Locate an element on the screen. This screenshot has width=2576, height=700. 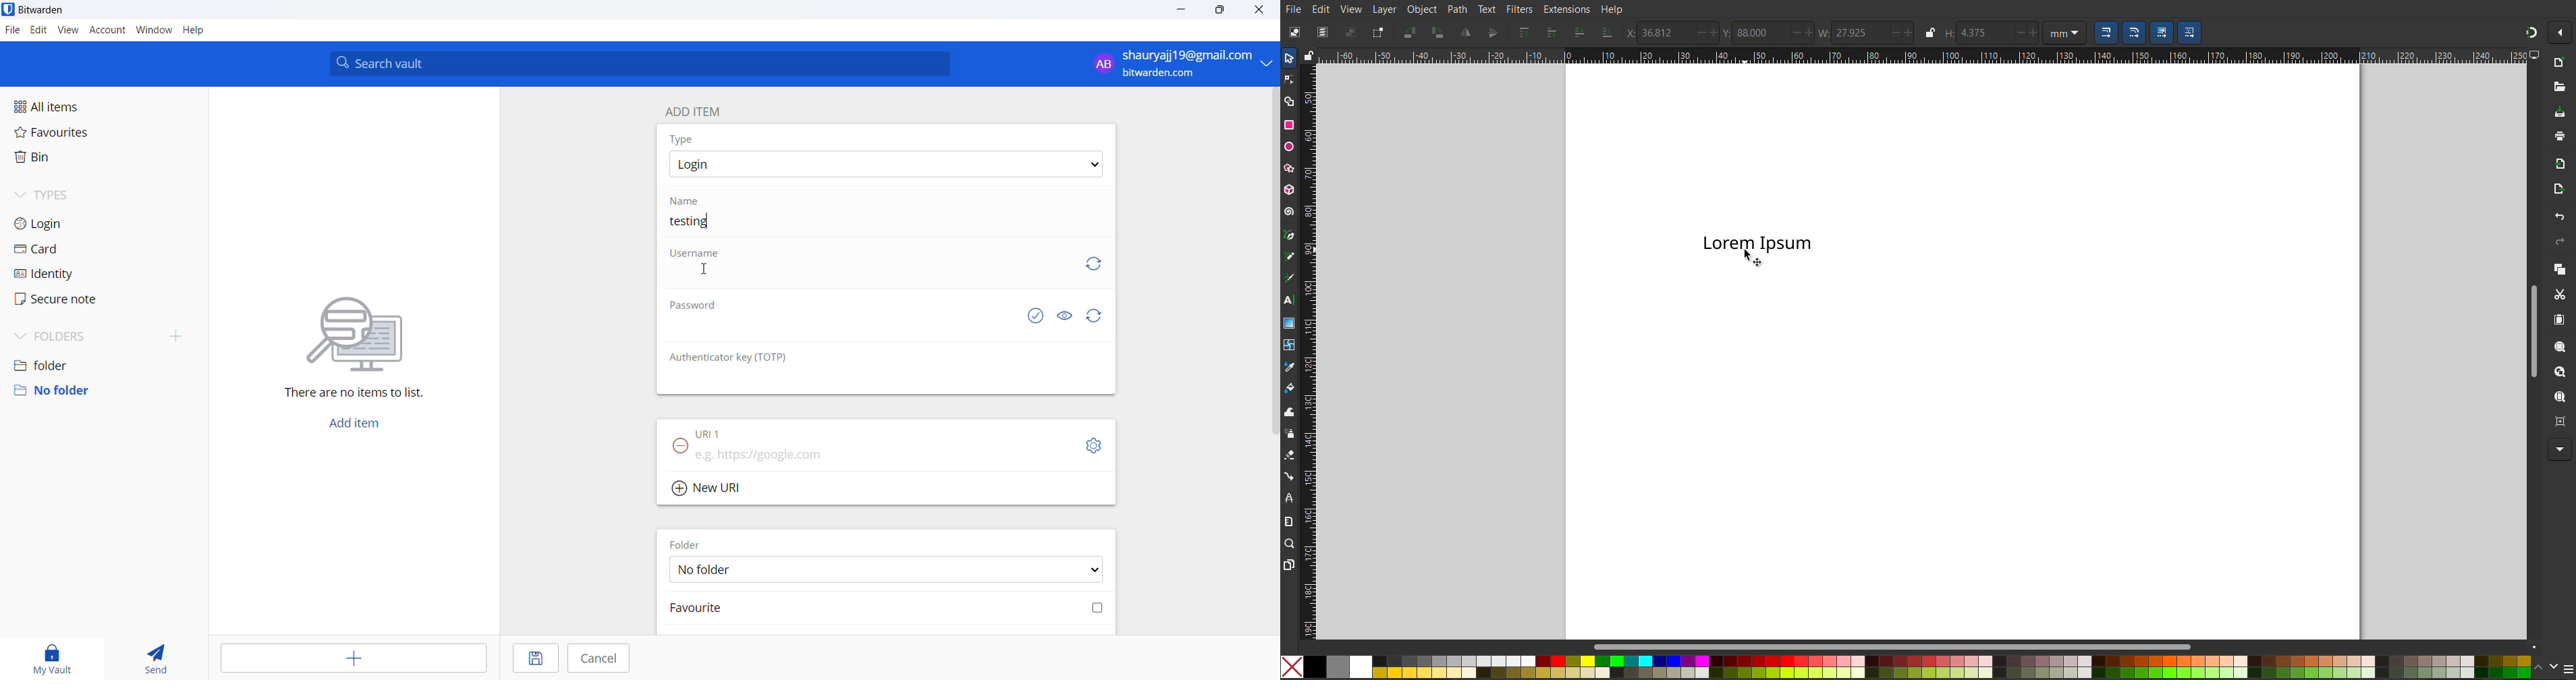
X coordinate is located at coordinates (1672, 32).